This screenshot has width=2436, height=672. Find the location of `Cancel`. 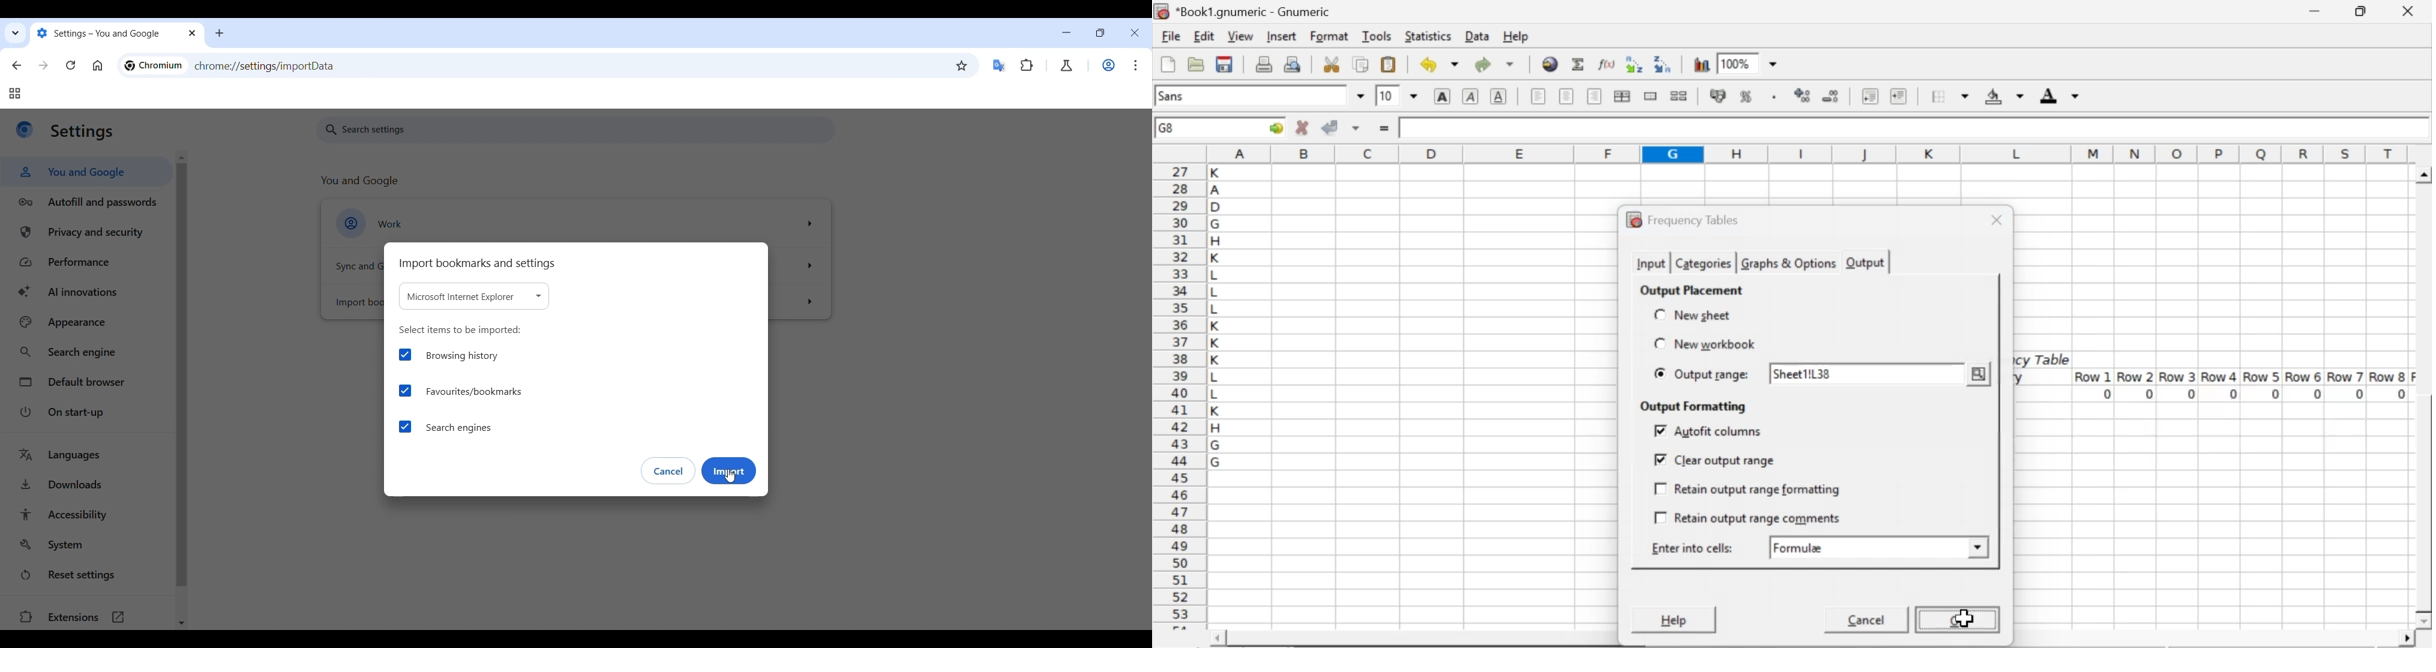

Cancel is located at coordinates (1868, 623).